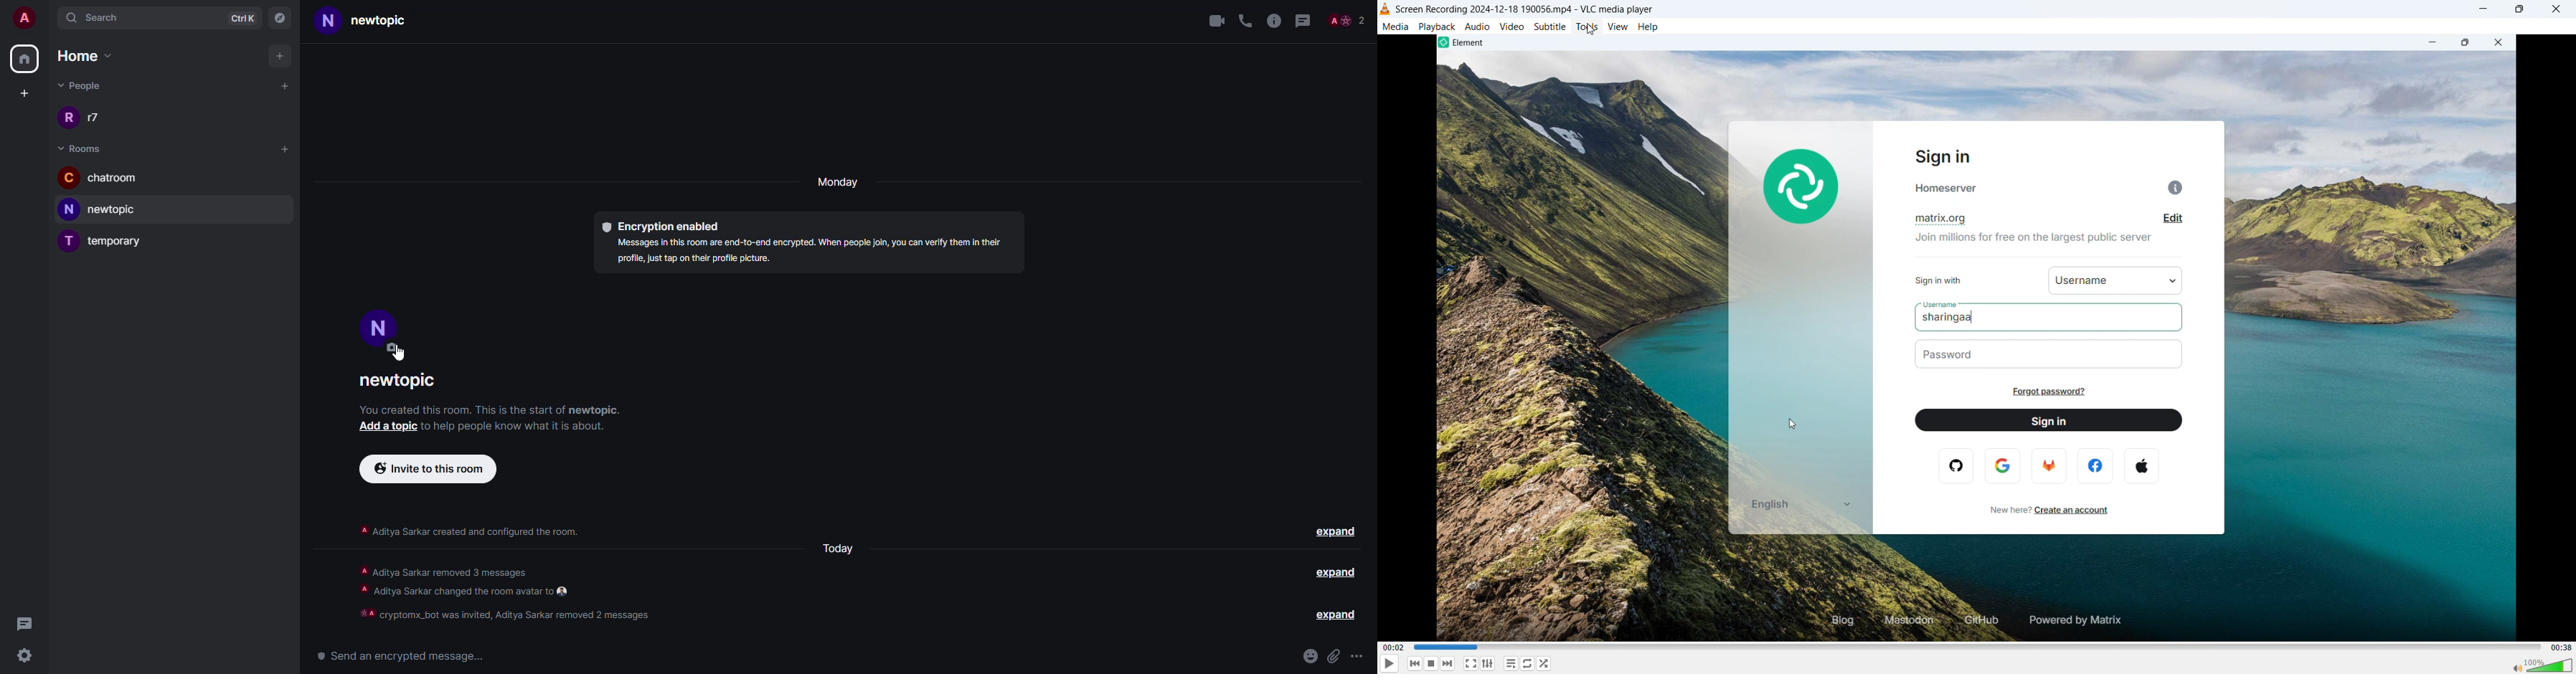  Describe the element at coordinates (1650, 26) in the screenshot. I see `help` at that location.